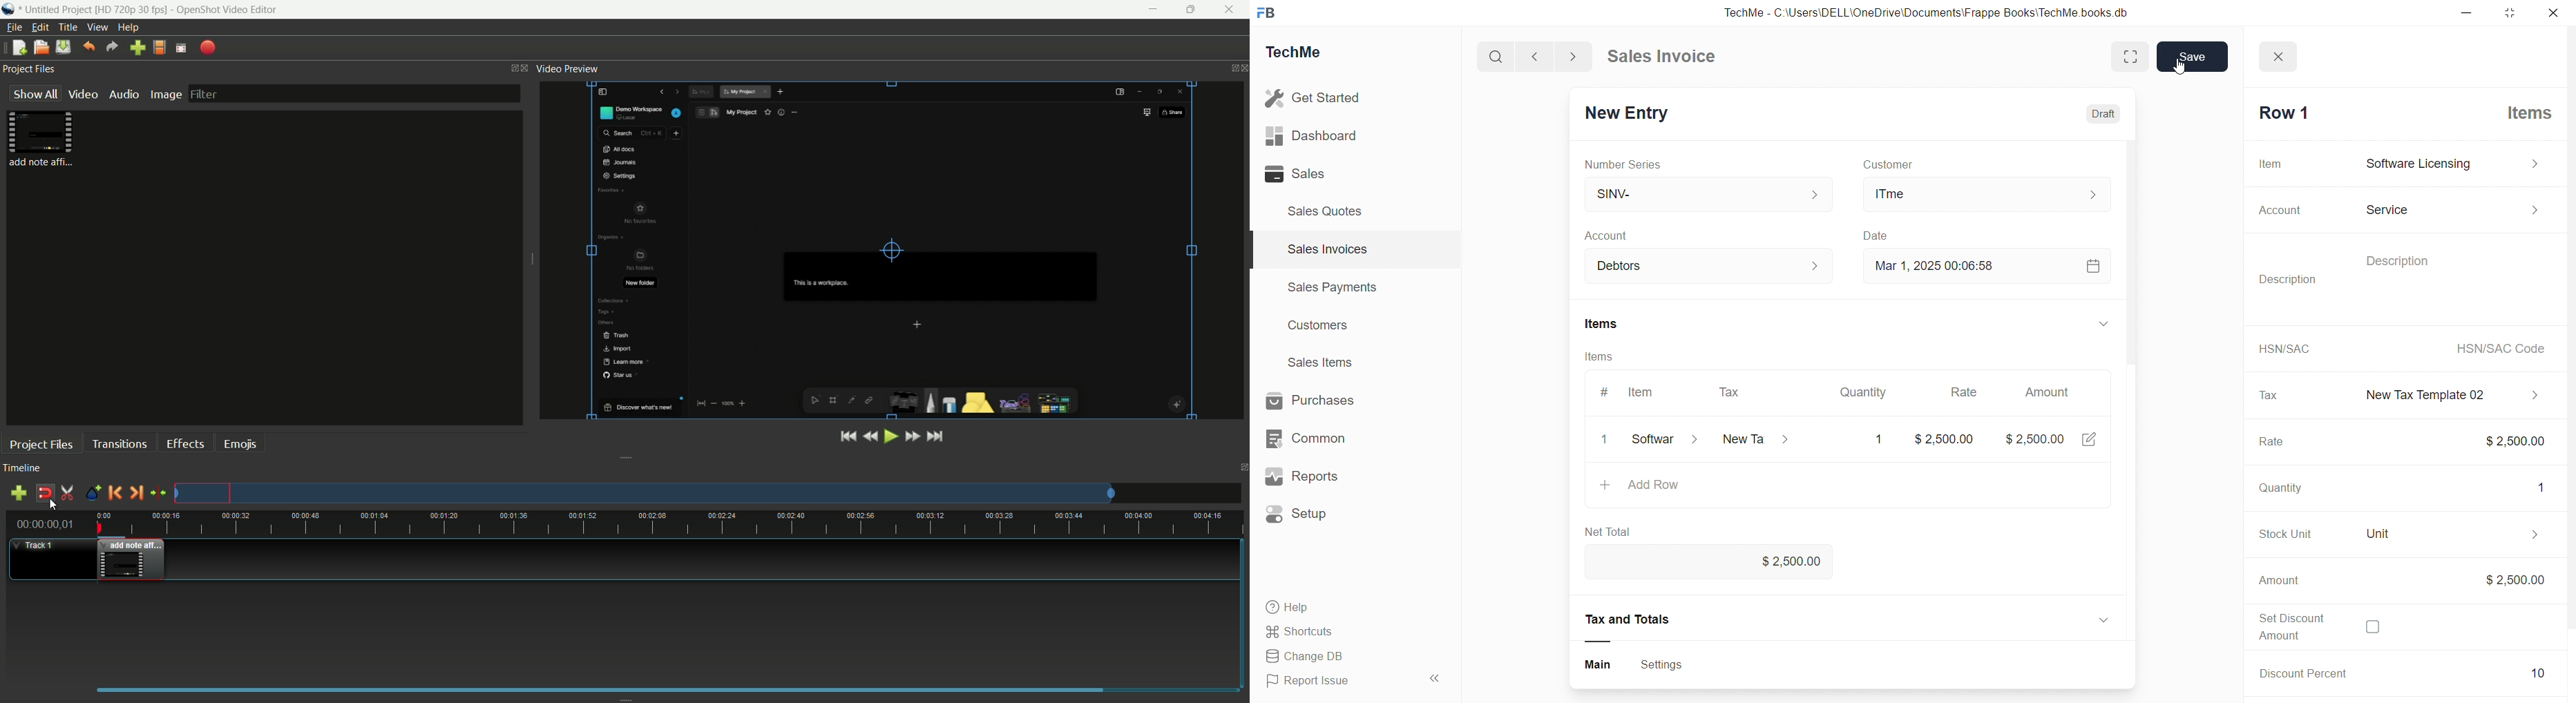  Describe the element at coordinates (2512, 16) in the screenshot. I see `Maximize` at that location.